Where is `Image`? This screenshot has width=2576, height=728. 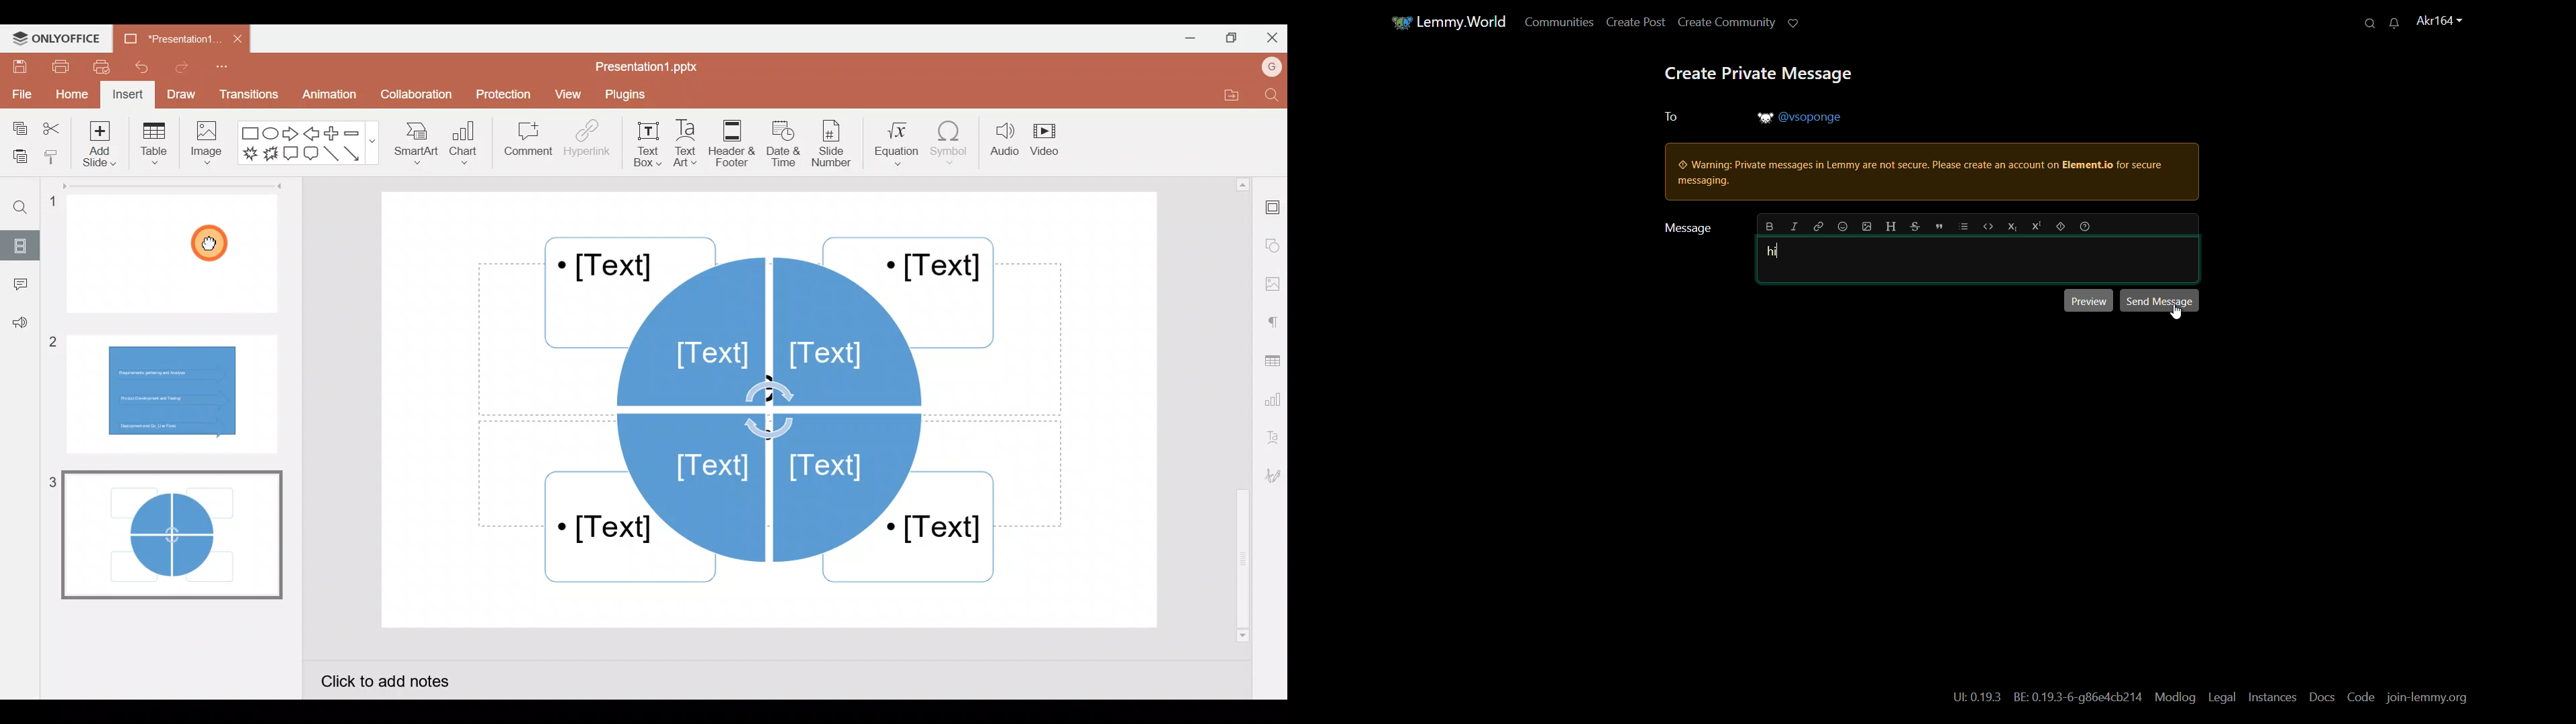
Image is located at coordinates (209, 148).